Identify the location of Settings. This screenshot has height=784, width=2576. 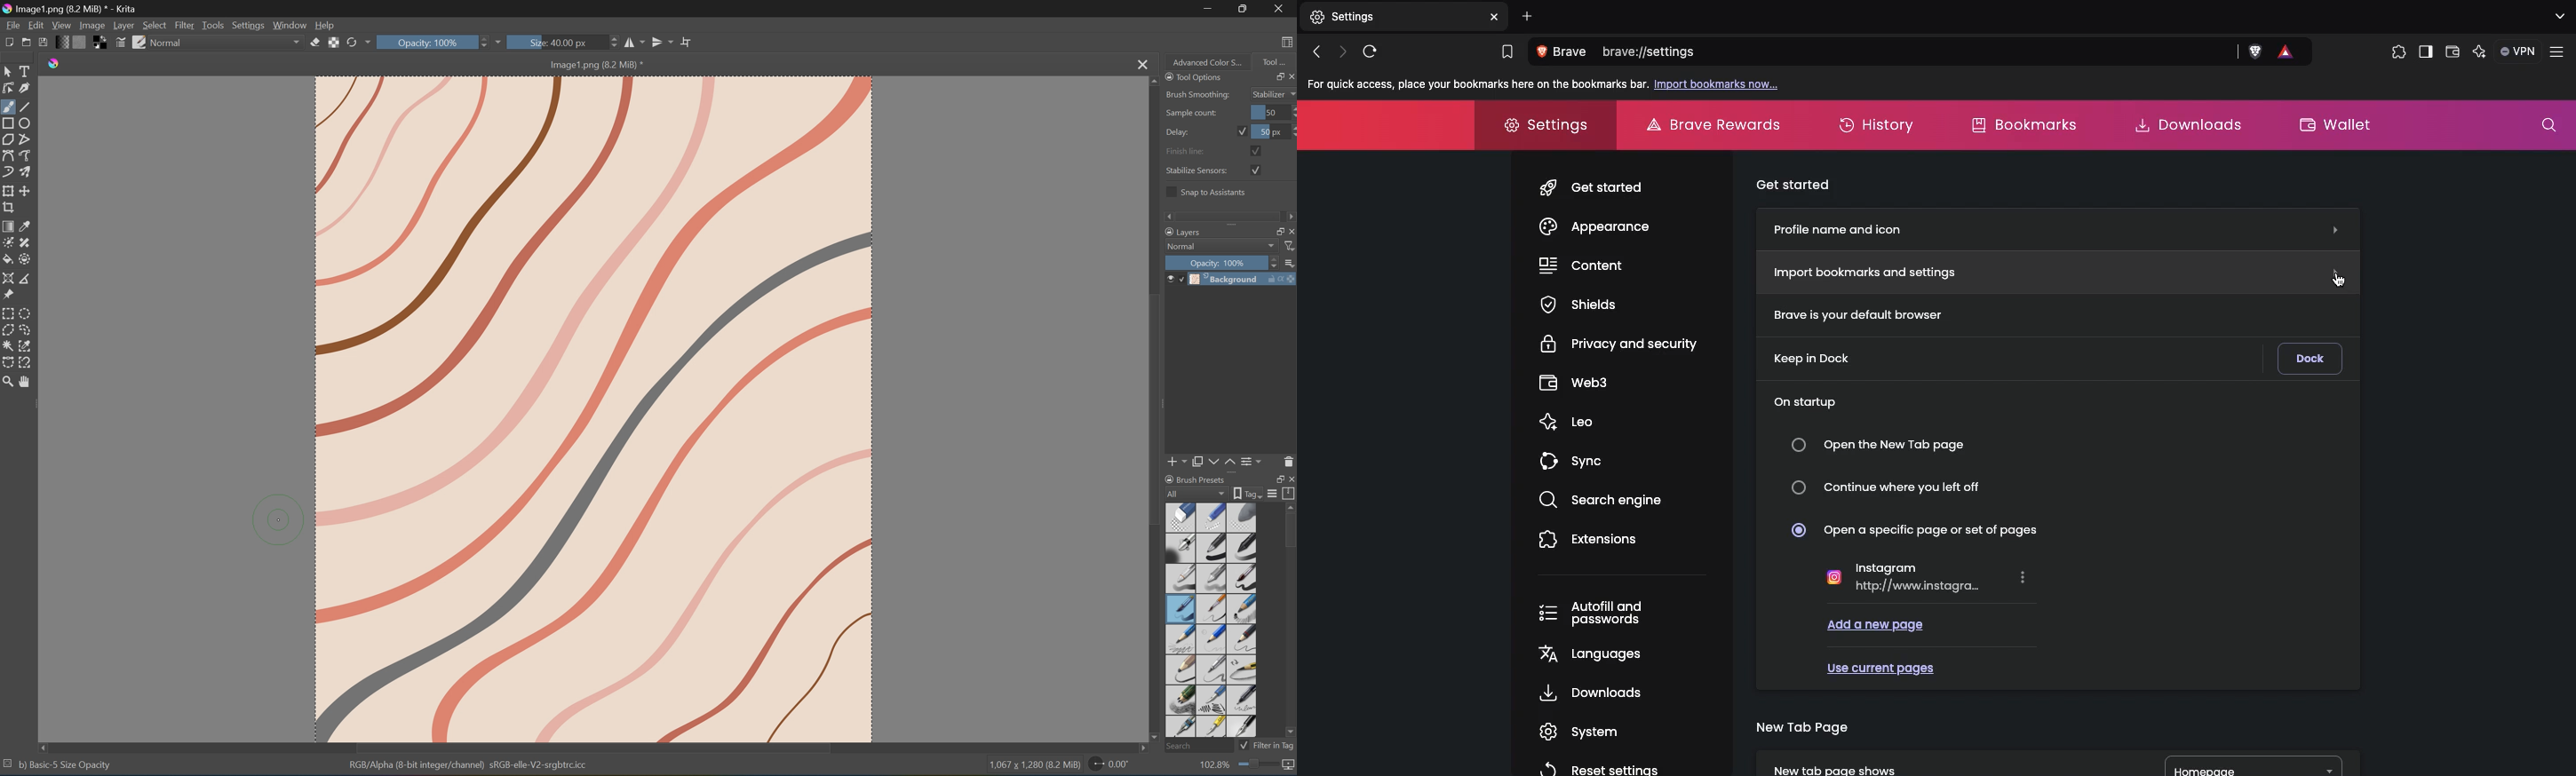
(1538, 123).